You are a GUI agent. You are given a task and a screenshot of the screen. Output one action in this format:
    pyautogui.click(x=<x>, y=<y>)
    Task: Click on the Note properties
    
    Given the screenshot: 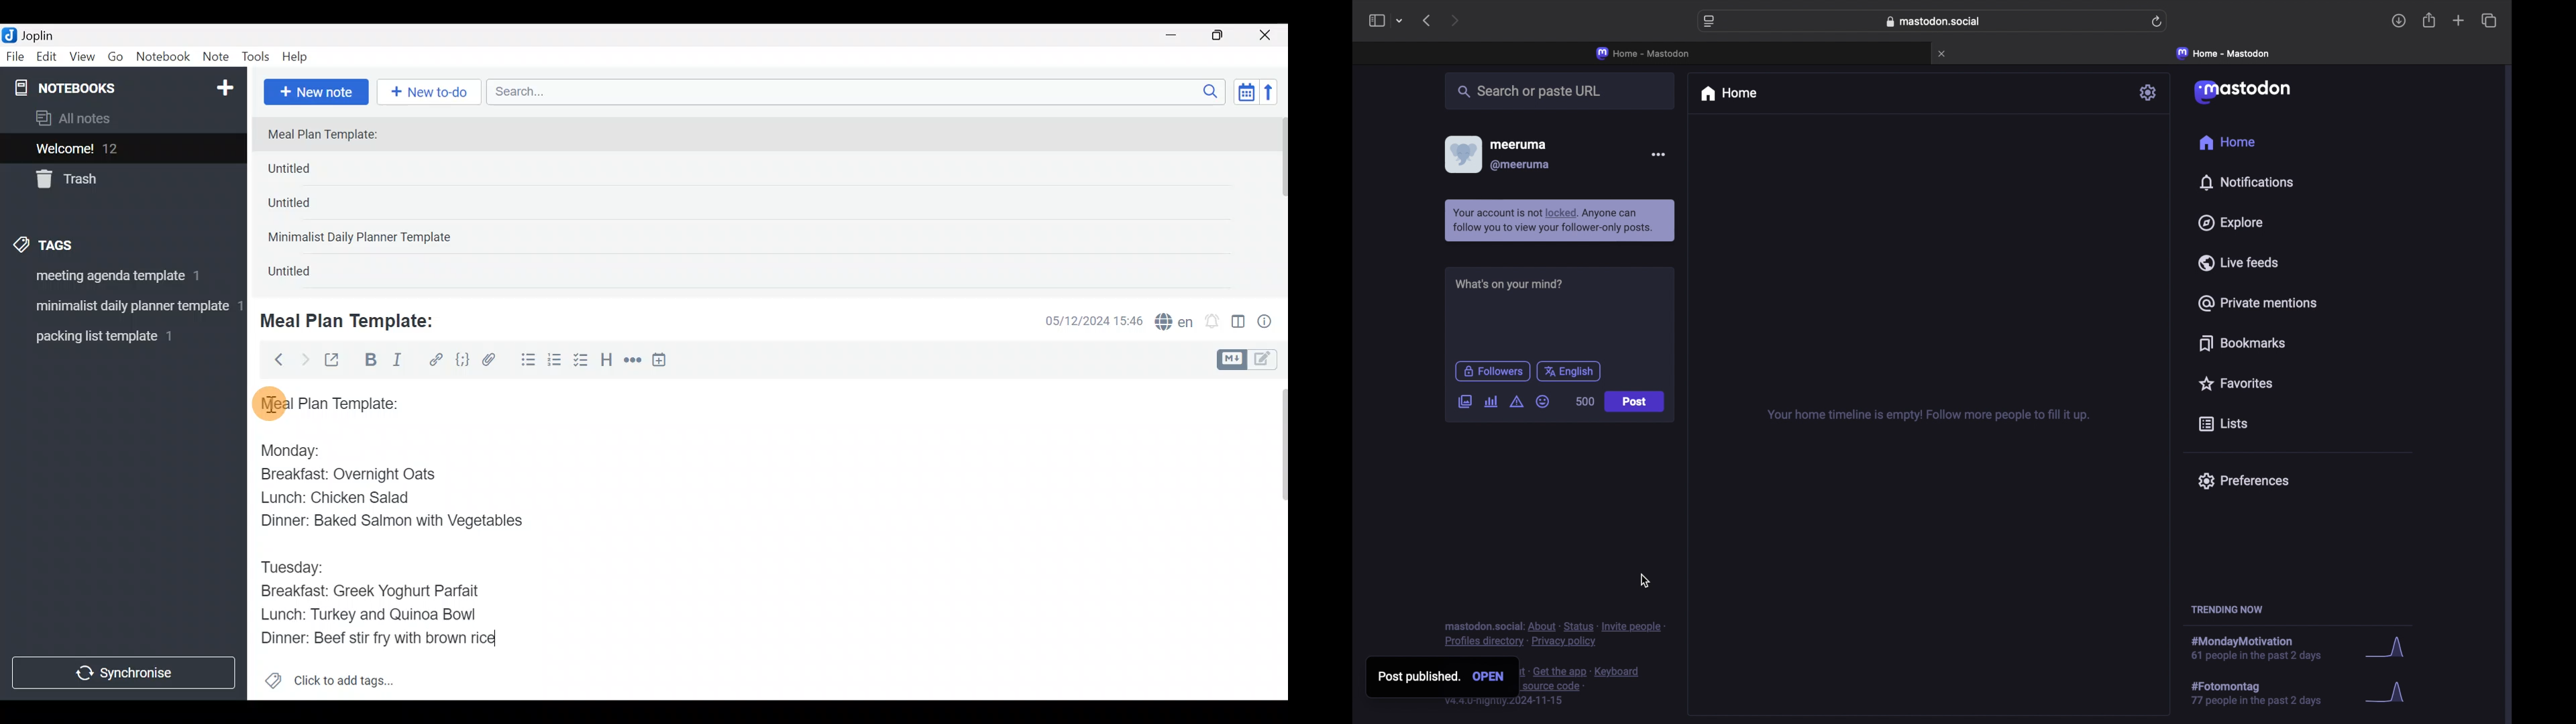 What is the action you would take?
    pyautogui.click(x=1271, y=322)
    